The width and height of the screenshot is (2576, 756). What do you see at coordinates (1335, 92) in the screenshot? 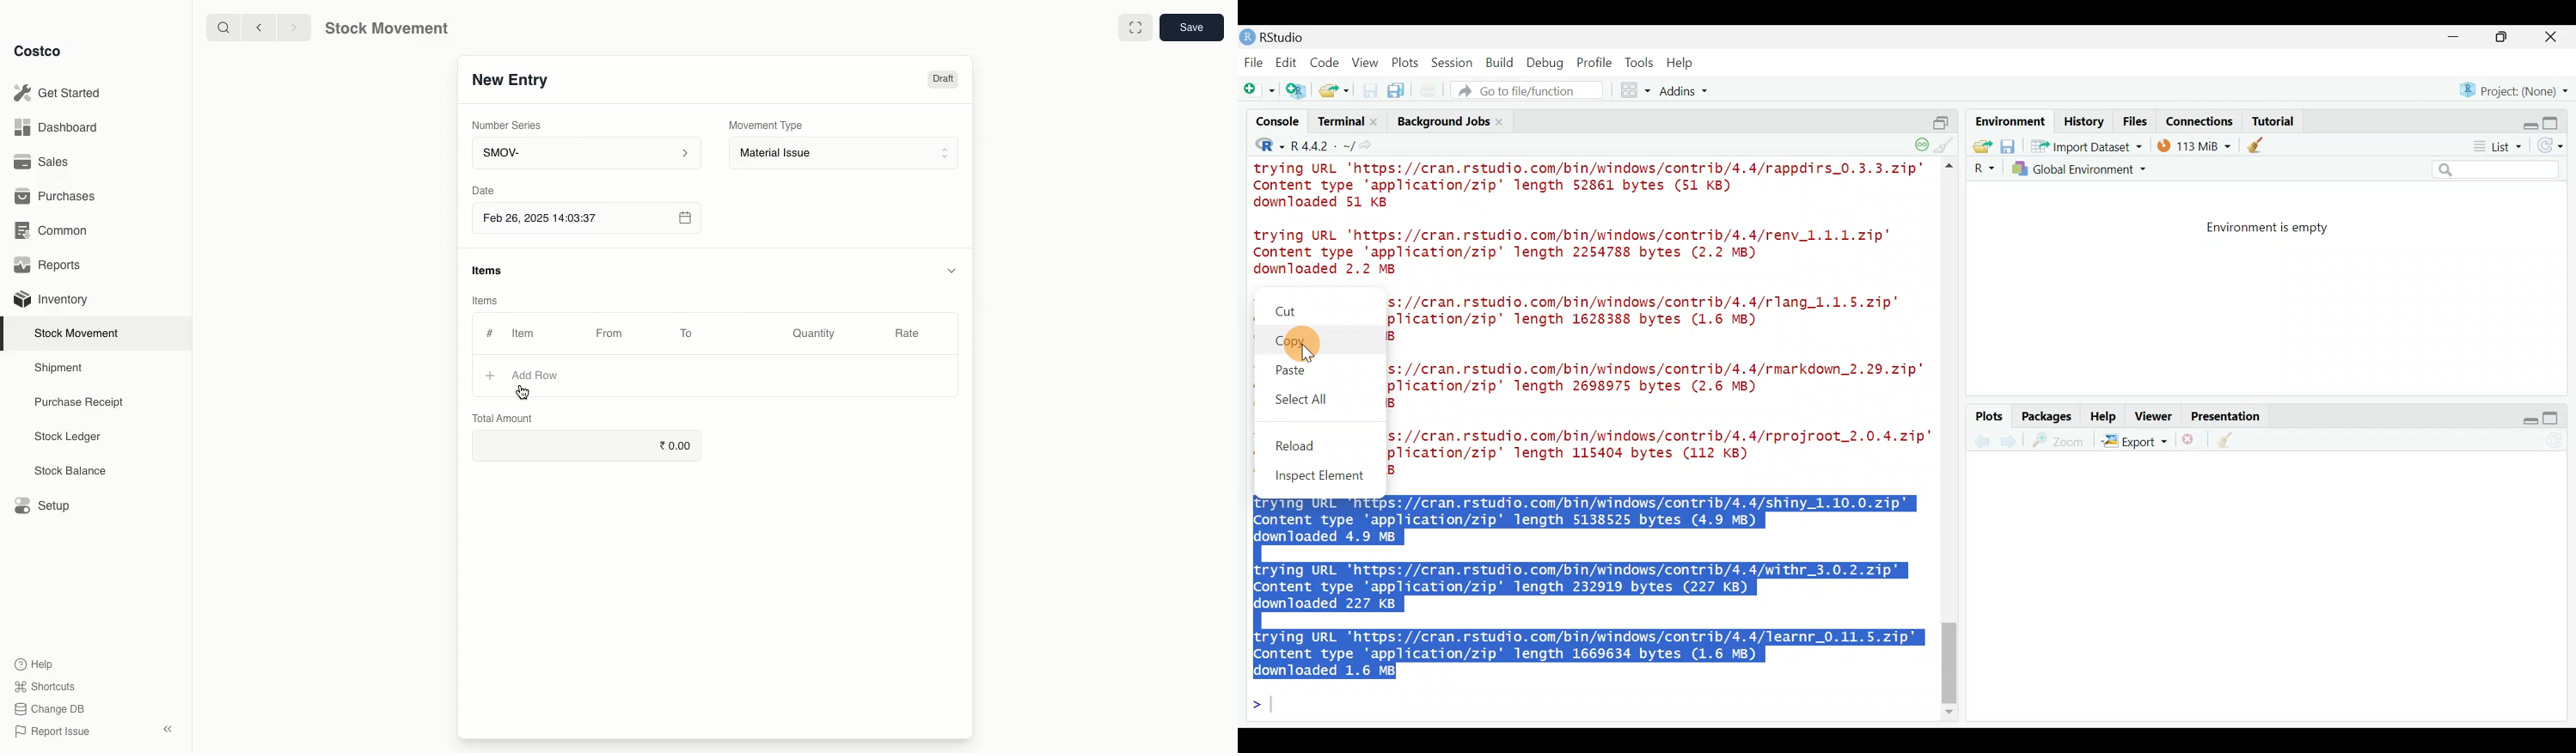
I see `Open an existing file` at bounding box center [1335, 92].